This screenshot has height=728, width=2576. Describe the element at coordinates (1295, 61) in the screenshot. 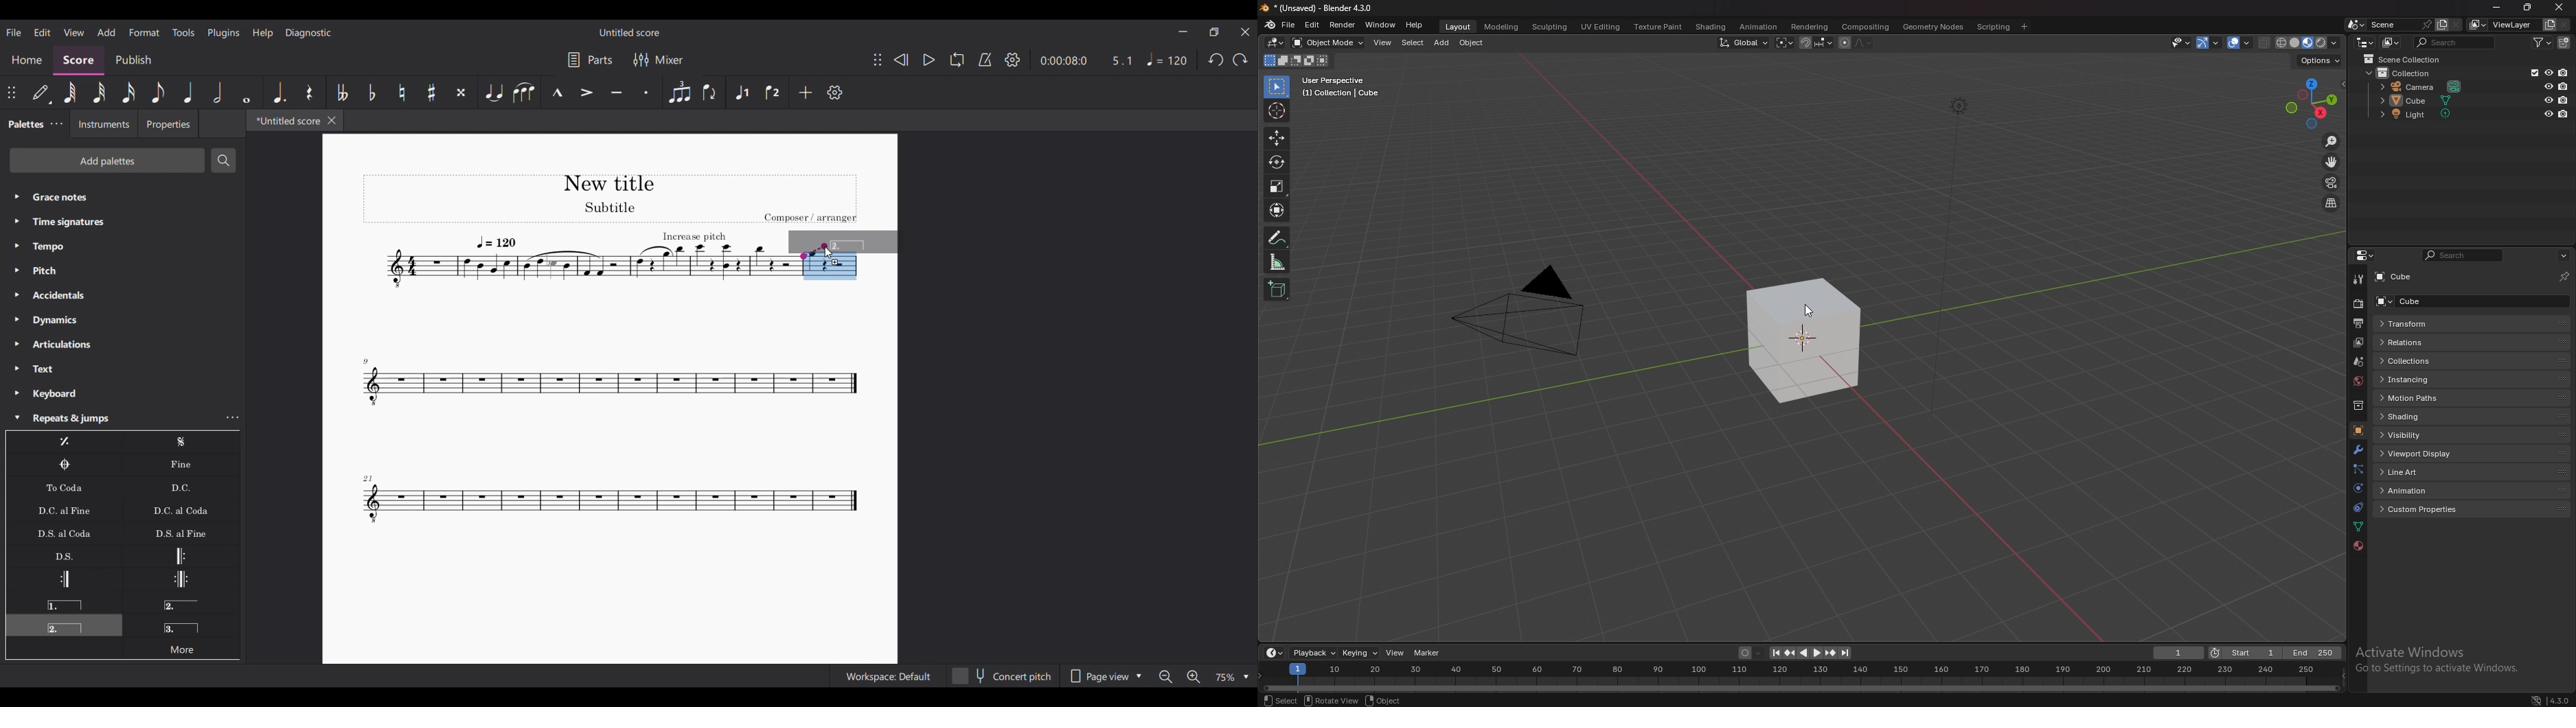

I see `mode` at that location.